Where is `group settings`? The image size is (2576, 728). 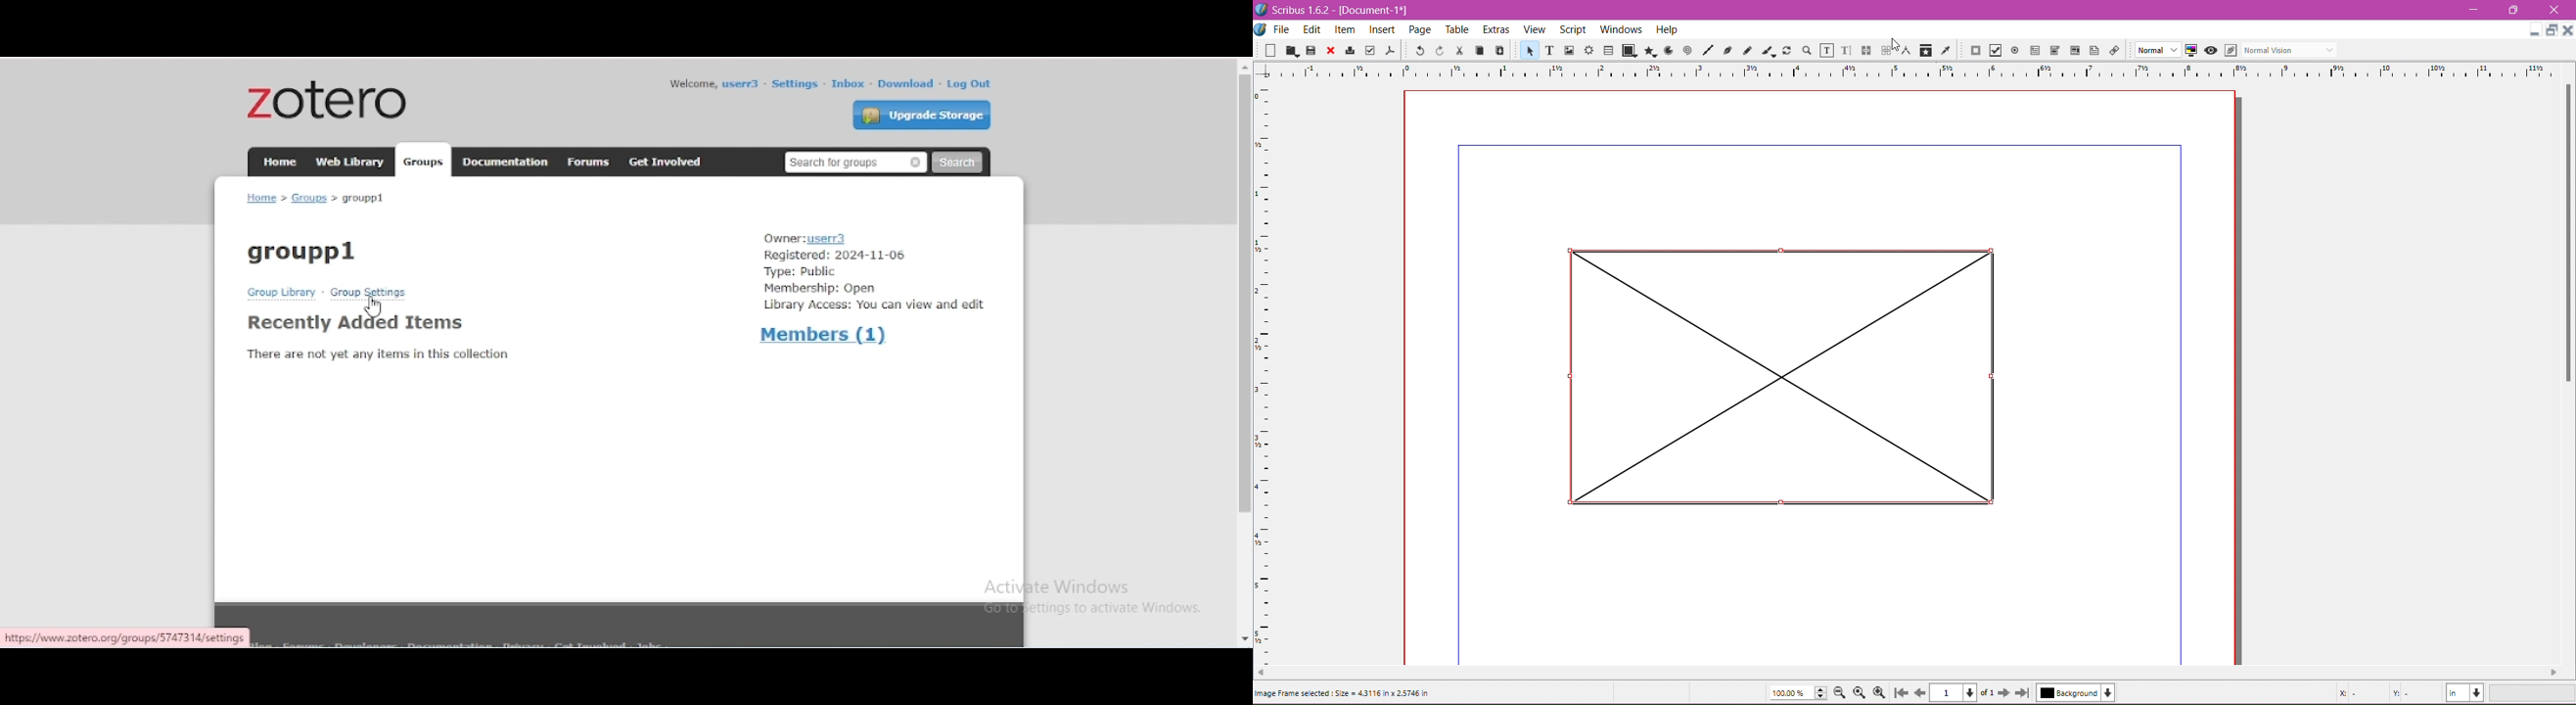
group settings is located at coordinates (370, 292).